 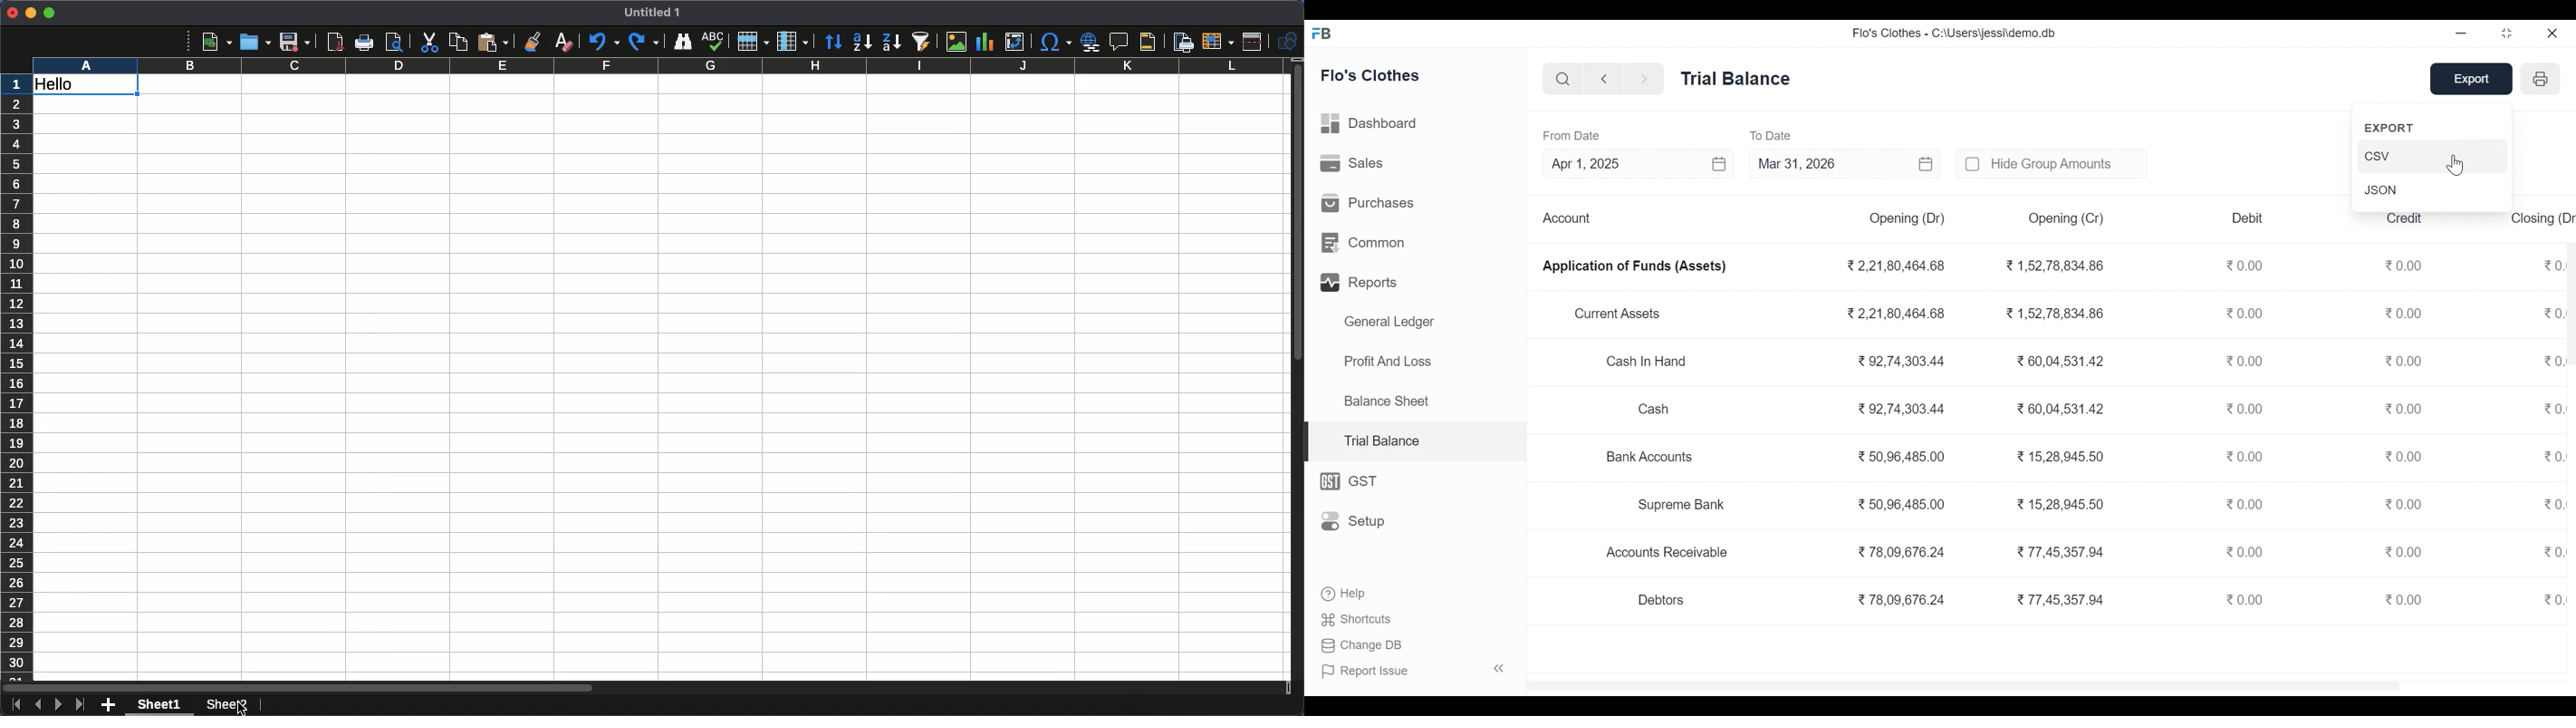 I want to click on Setup, so click(x=1353, y=522).